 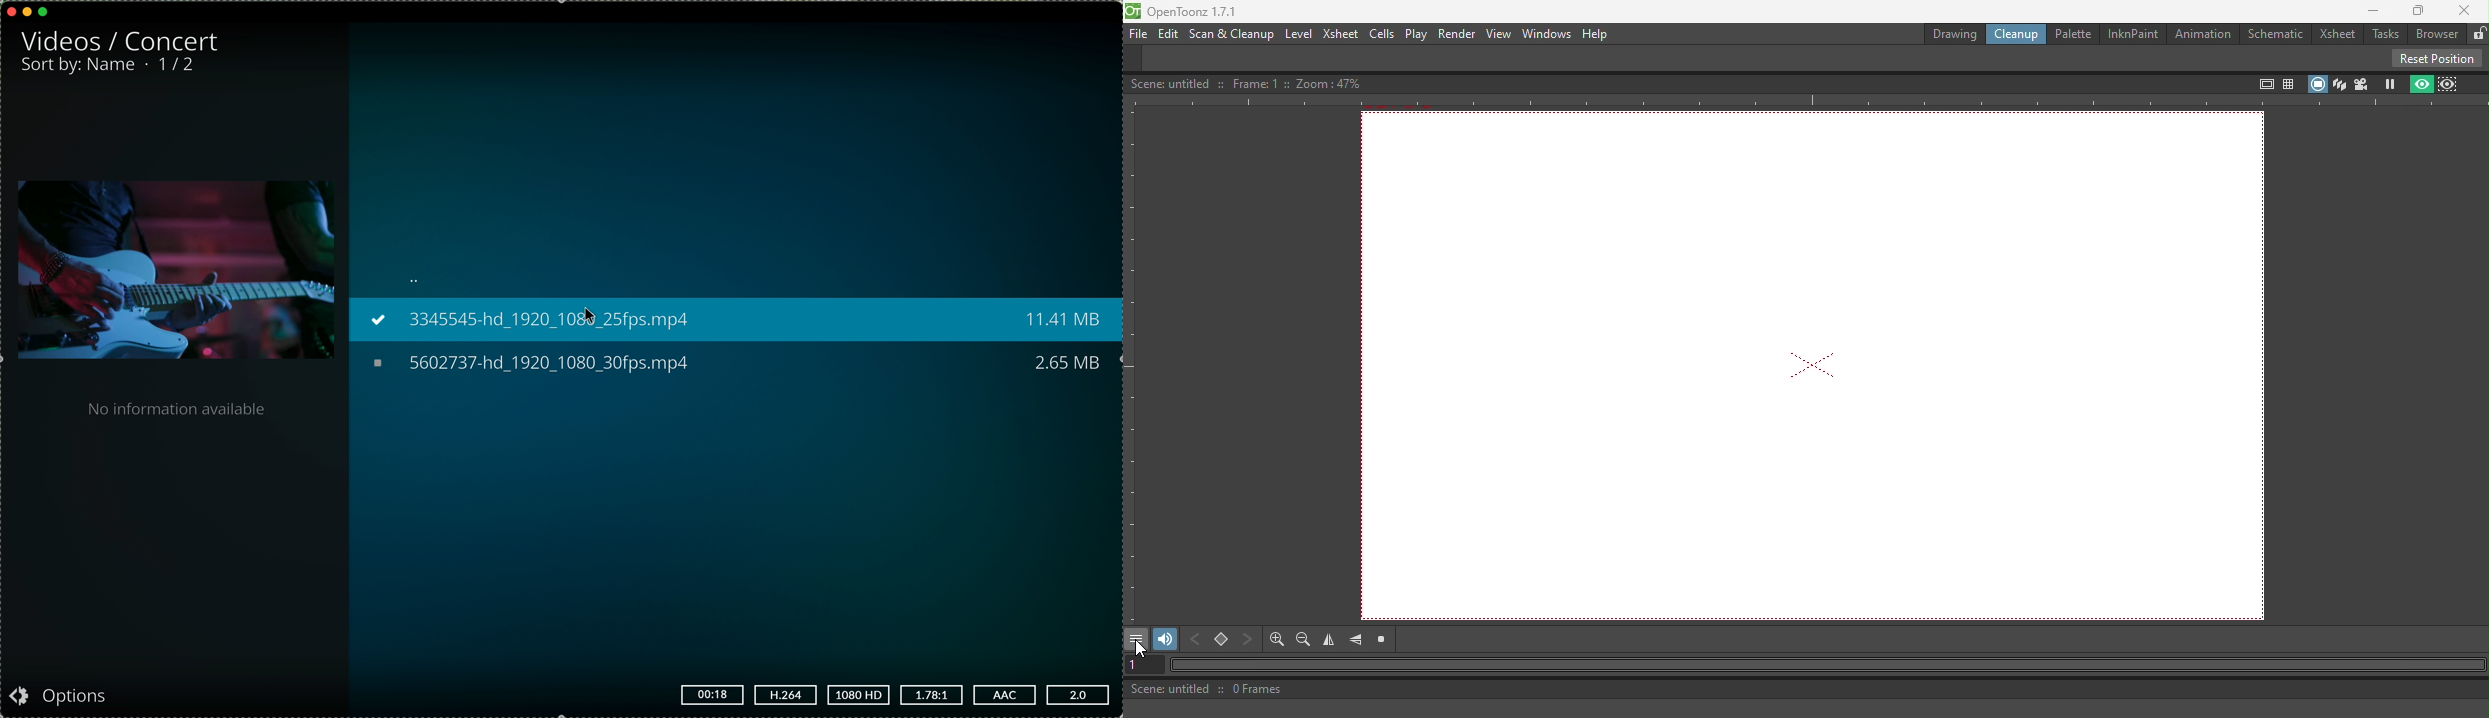 What do you see at coordinates (175, 408) in the screenshot?
I see `no information available` at bounding box center [175, 408].